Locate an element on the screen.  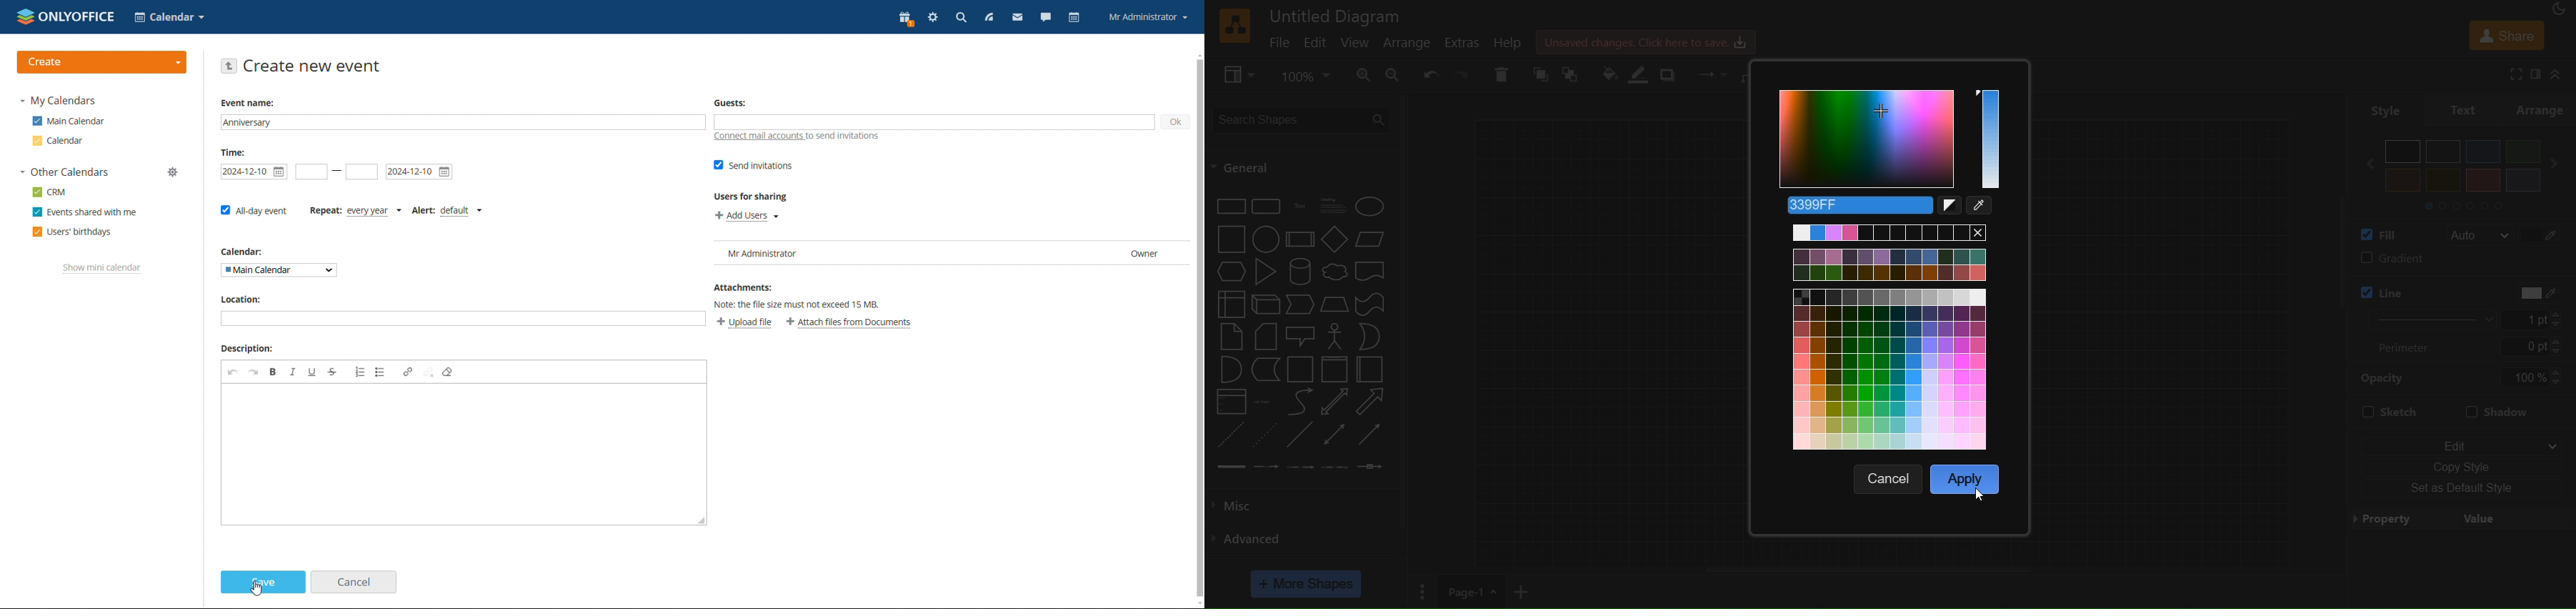
and is located at coordinates (1229, 371).